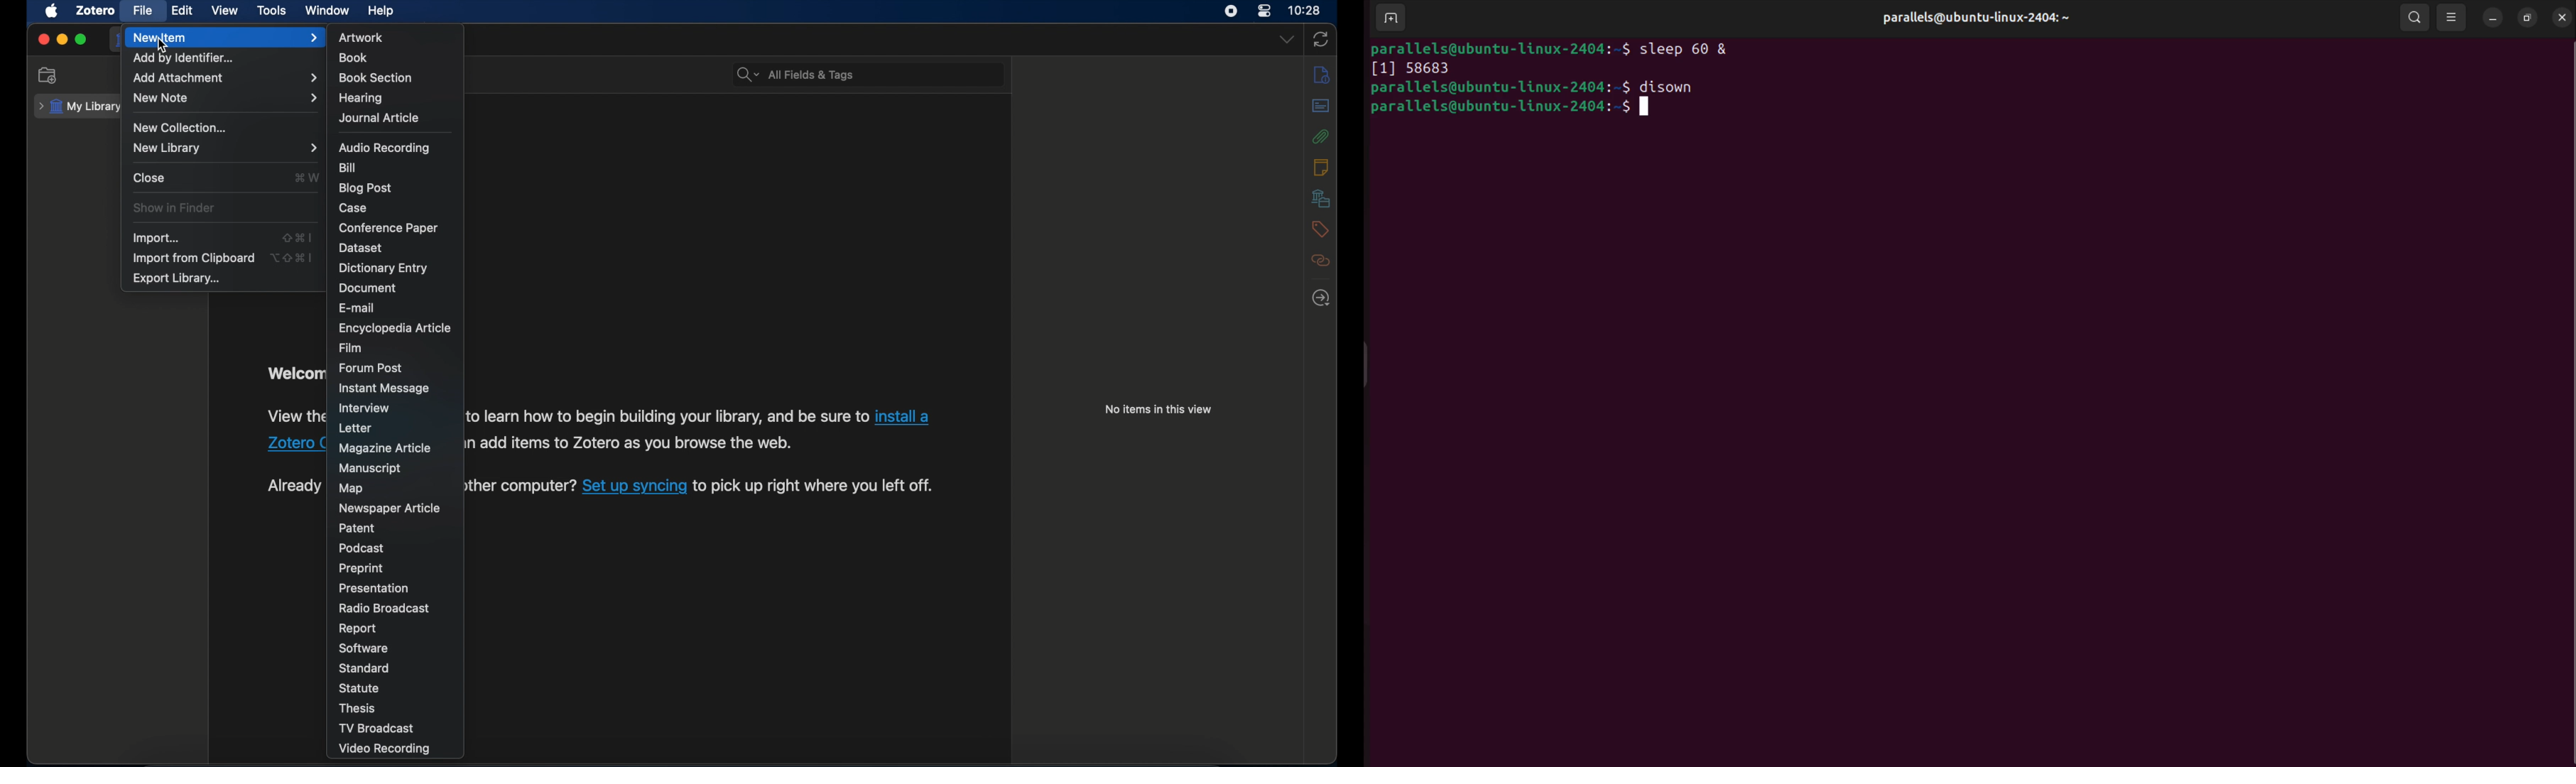 This screenshot has height=784, width=2576. Describe the element at coordinates (52, 11) in the screenshot. I see `apple` at that location.